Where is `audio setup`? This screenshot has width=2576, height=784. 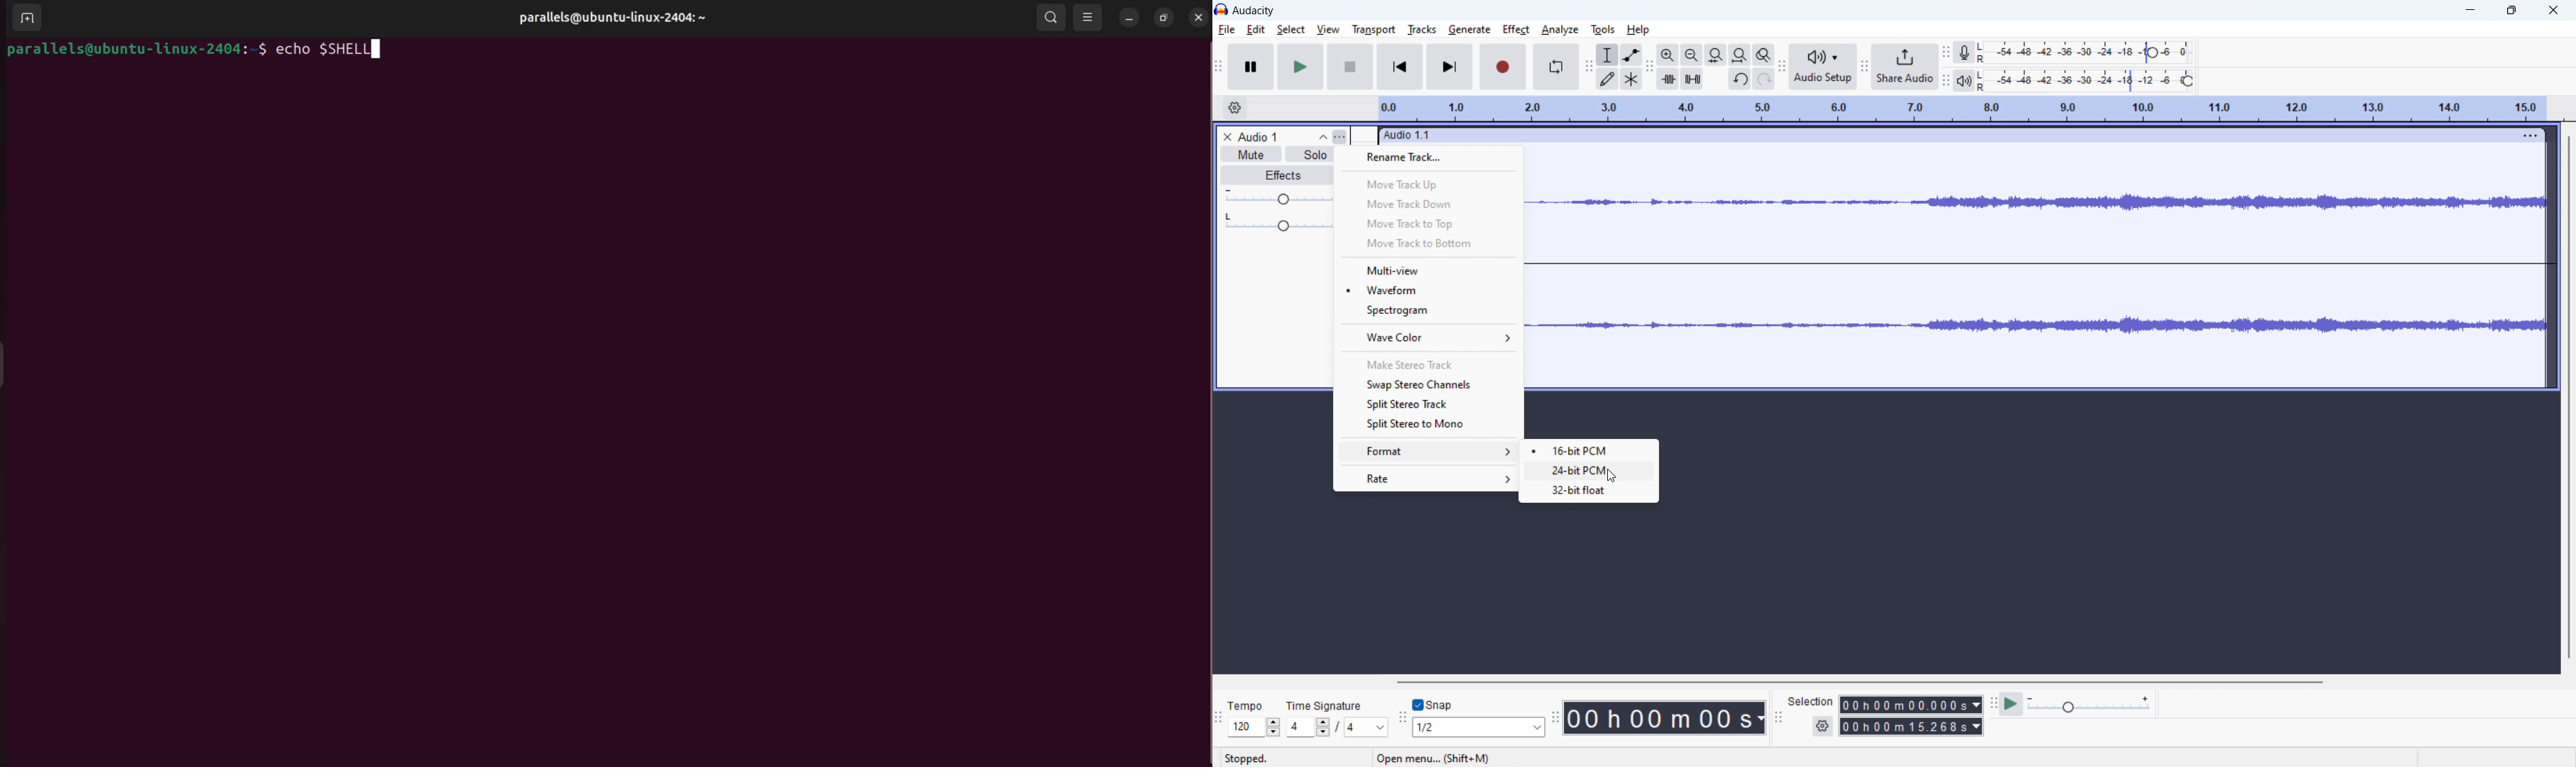
audio setup is located at coordinates (1824, 67).